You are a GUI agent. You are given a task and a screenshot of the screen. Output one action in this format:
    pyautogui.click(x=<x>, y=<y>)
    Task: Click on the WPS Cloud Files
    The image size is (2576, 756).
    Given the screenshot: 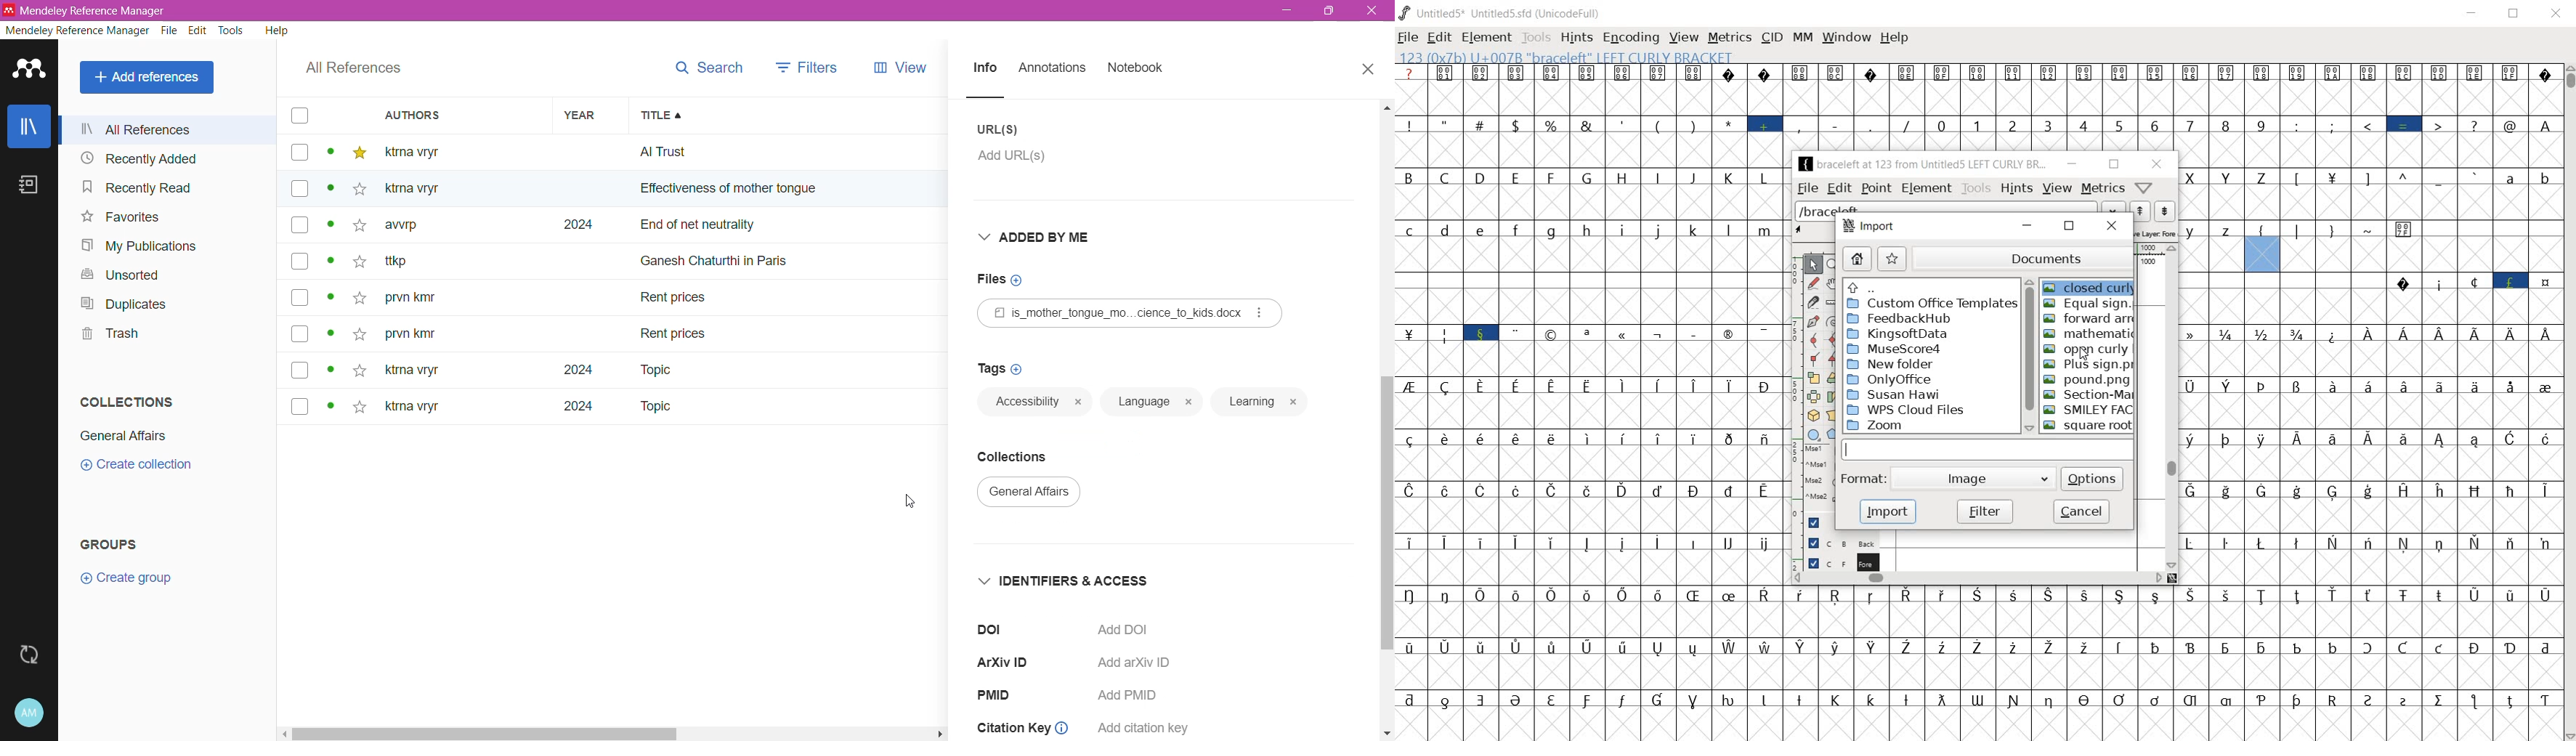 What is the action you would take?
    pyautogui.click(x=1907, y=409)
    